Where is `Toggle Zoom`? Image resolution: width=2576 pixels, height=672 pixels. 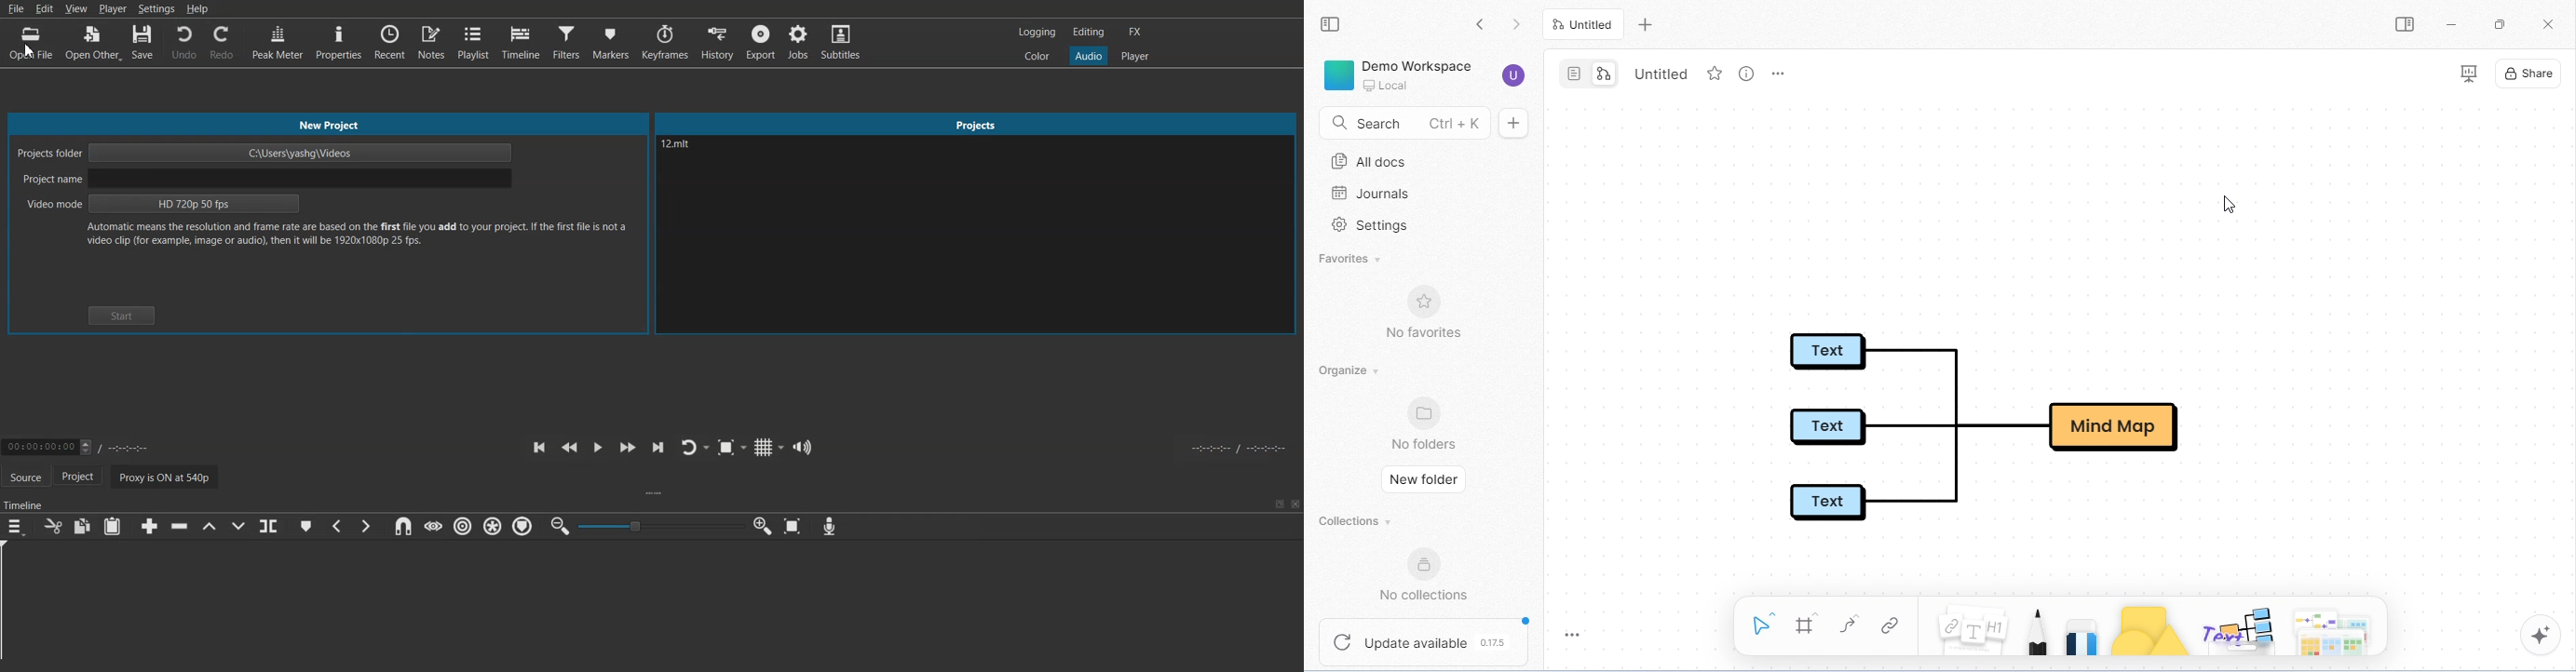 Toggle Zoom is located at coordinates (733, 448).